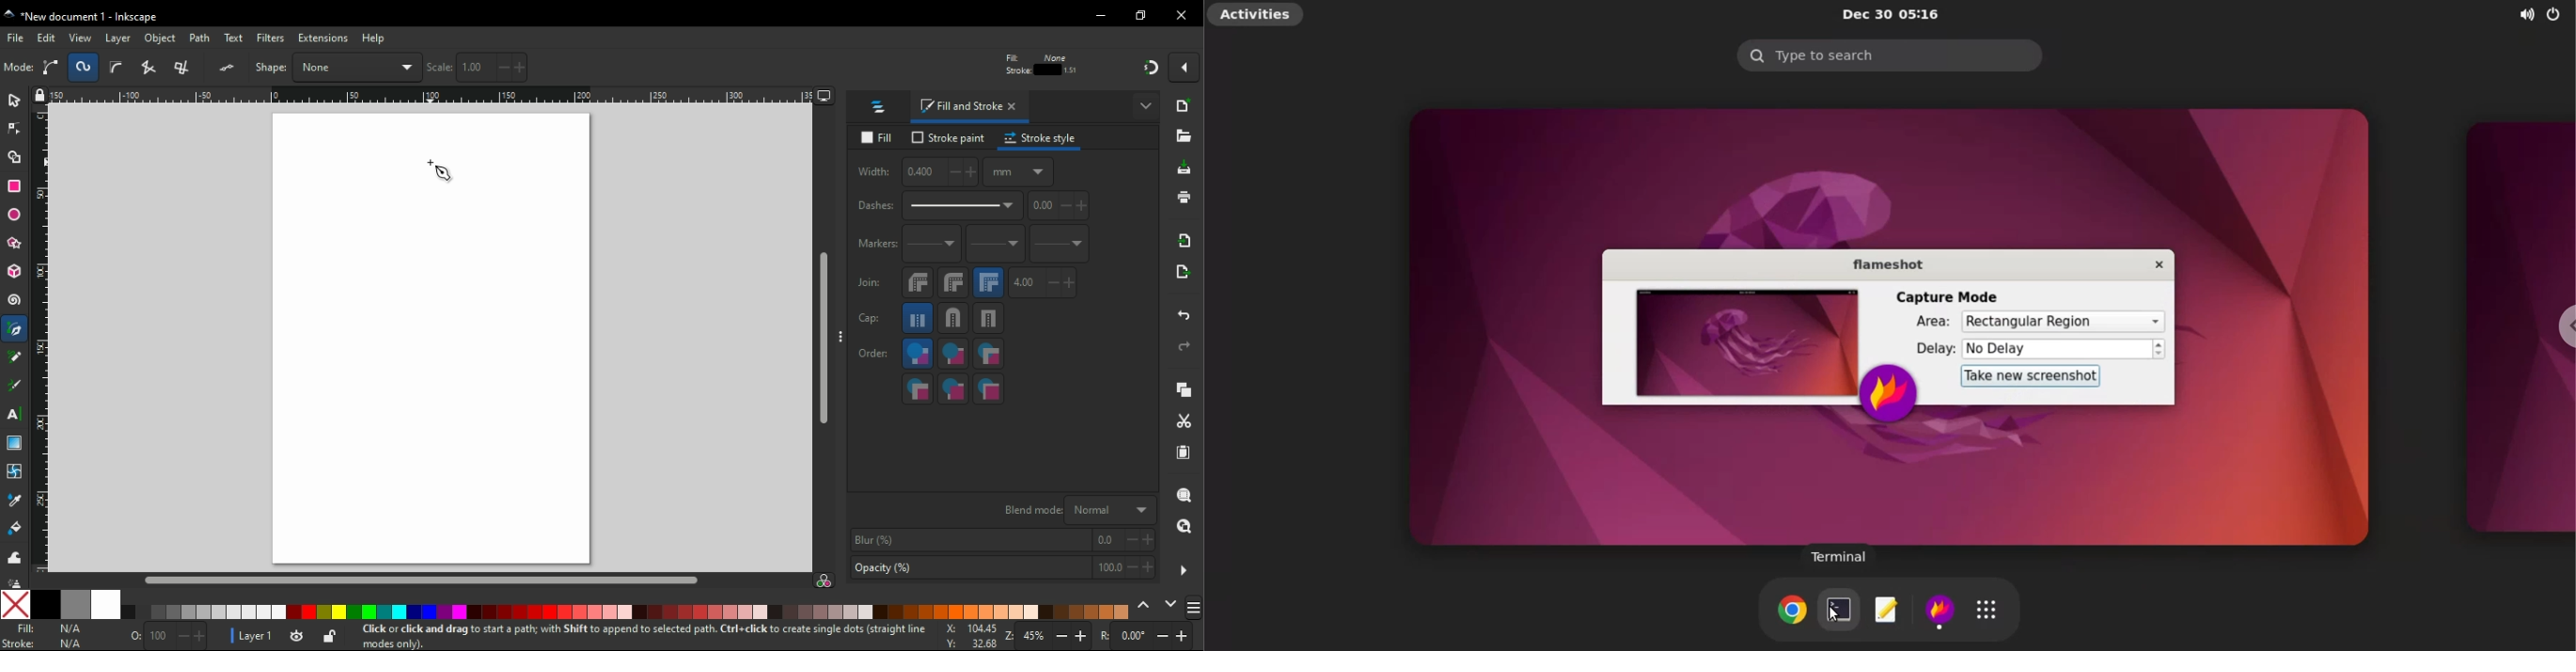 This screenshot has height=672, width=2576. Describe the element at coordinates (2513, 325) in the screenshot. I see `activity window` at that location.